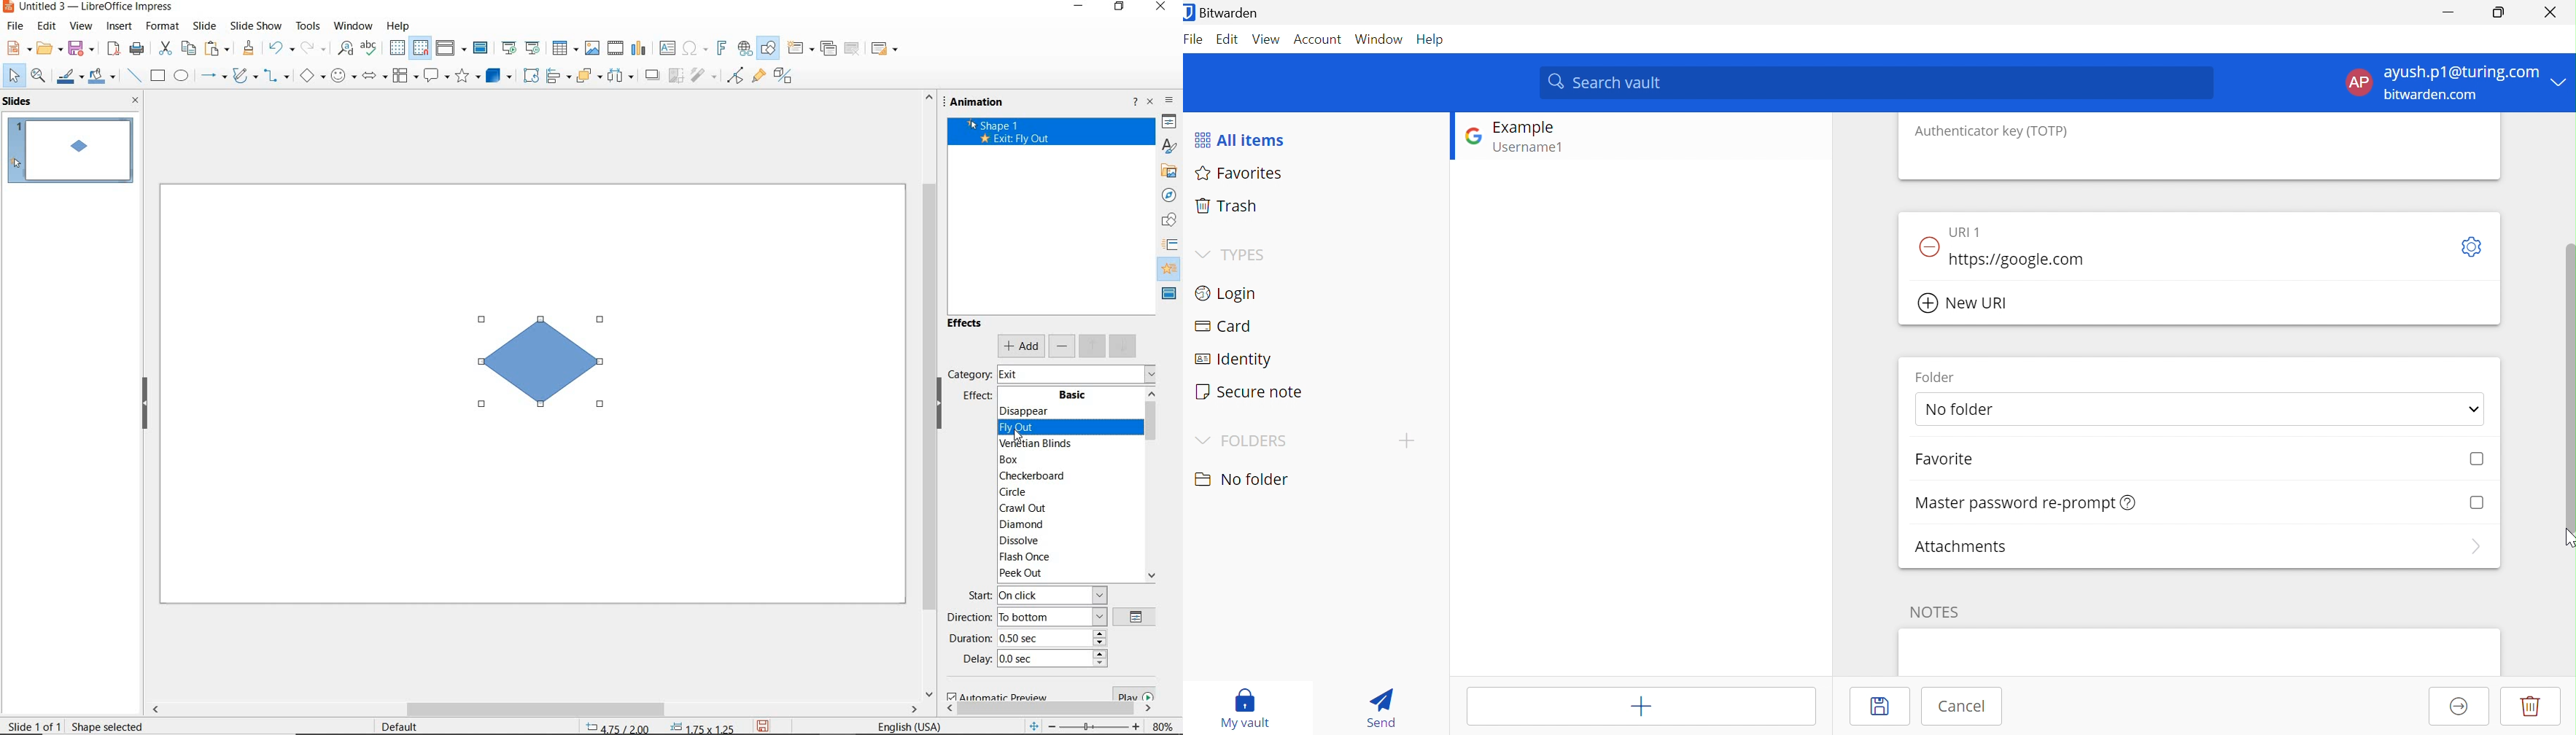 Image resolution: width=2576 pixels, height=756 pixels. What do you see at coordinates (1023, 617) in the screenshot?
I see `direction` at bounding box center [1023, 617].